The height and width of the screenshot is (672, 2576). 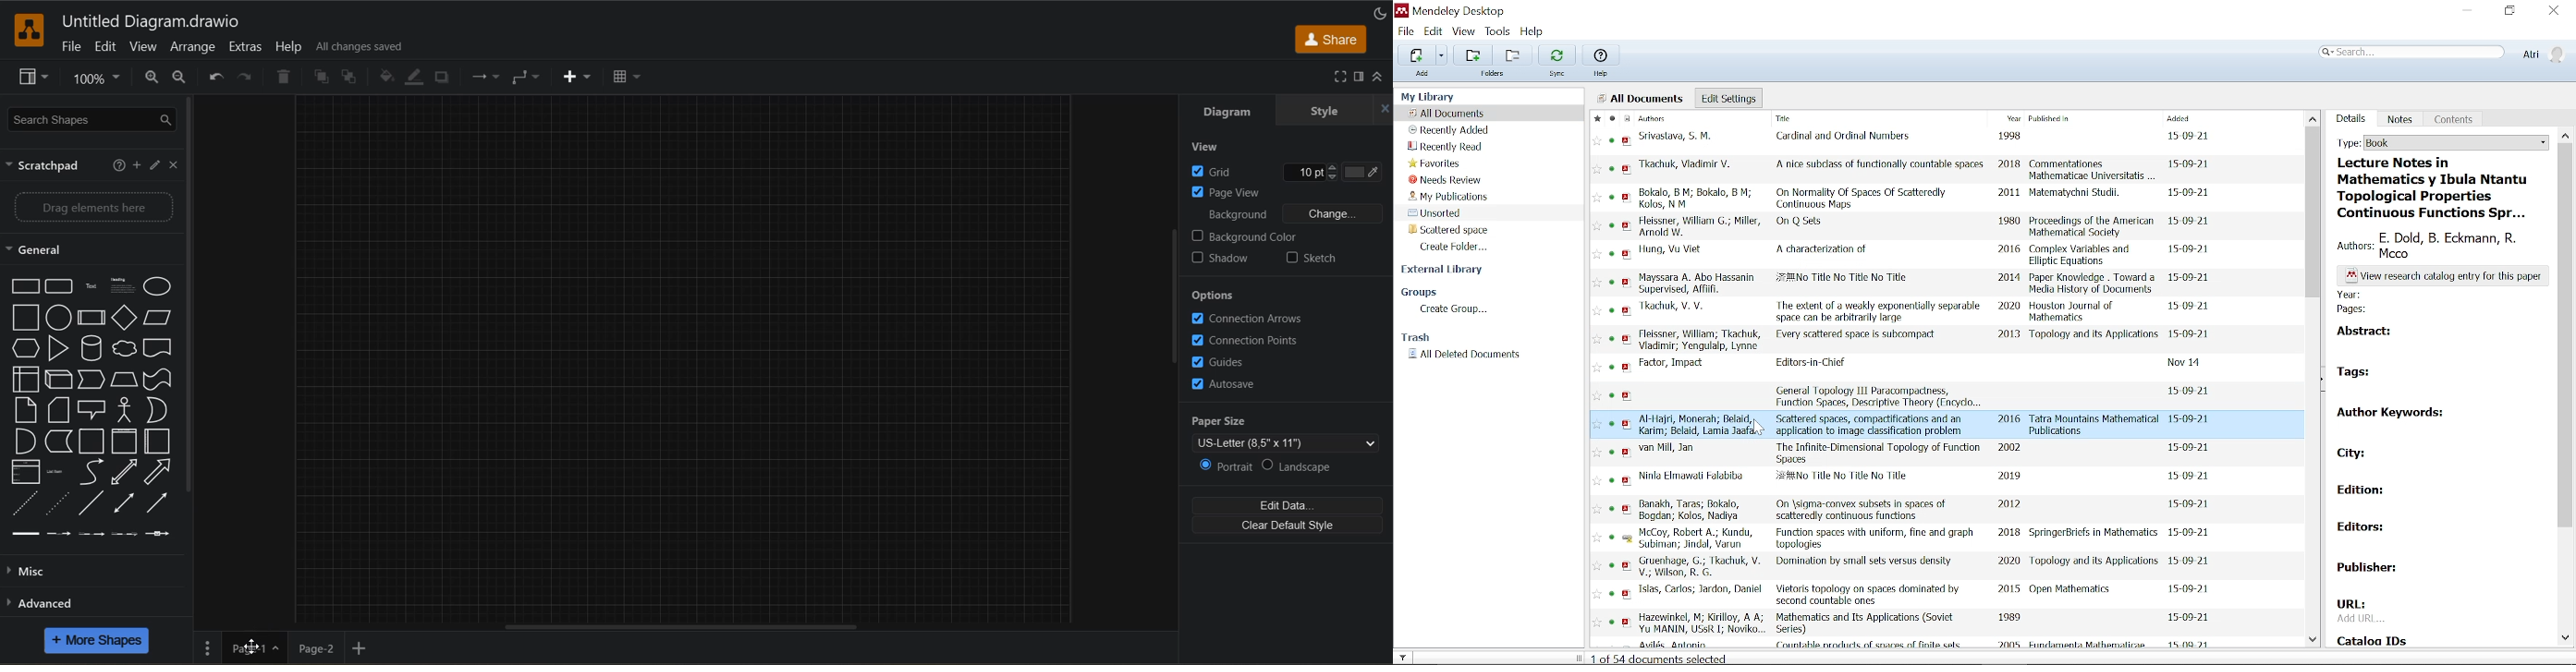 What do you see at coordinates (1848, 479) in the screenshot?
I see `title` at bounding box center [1848, 479].